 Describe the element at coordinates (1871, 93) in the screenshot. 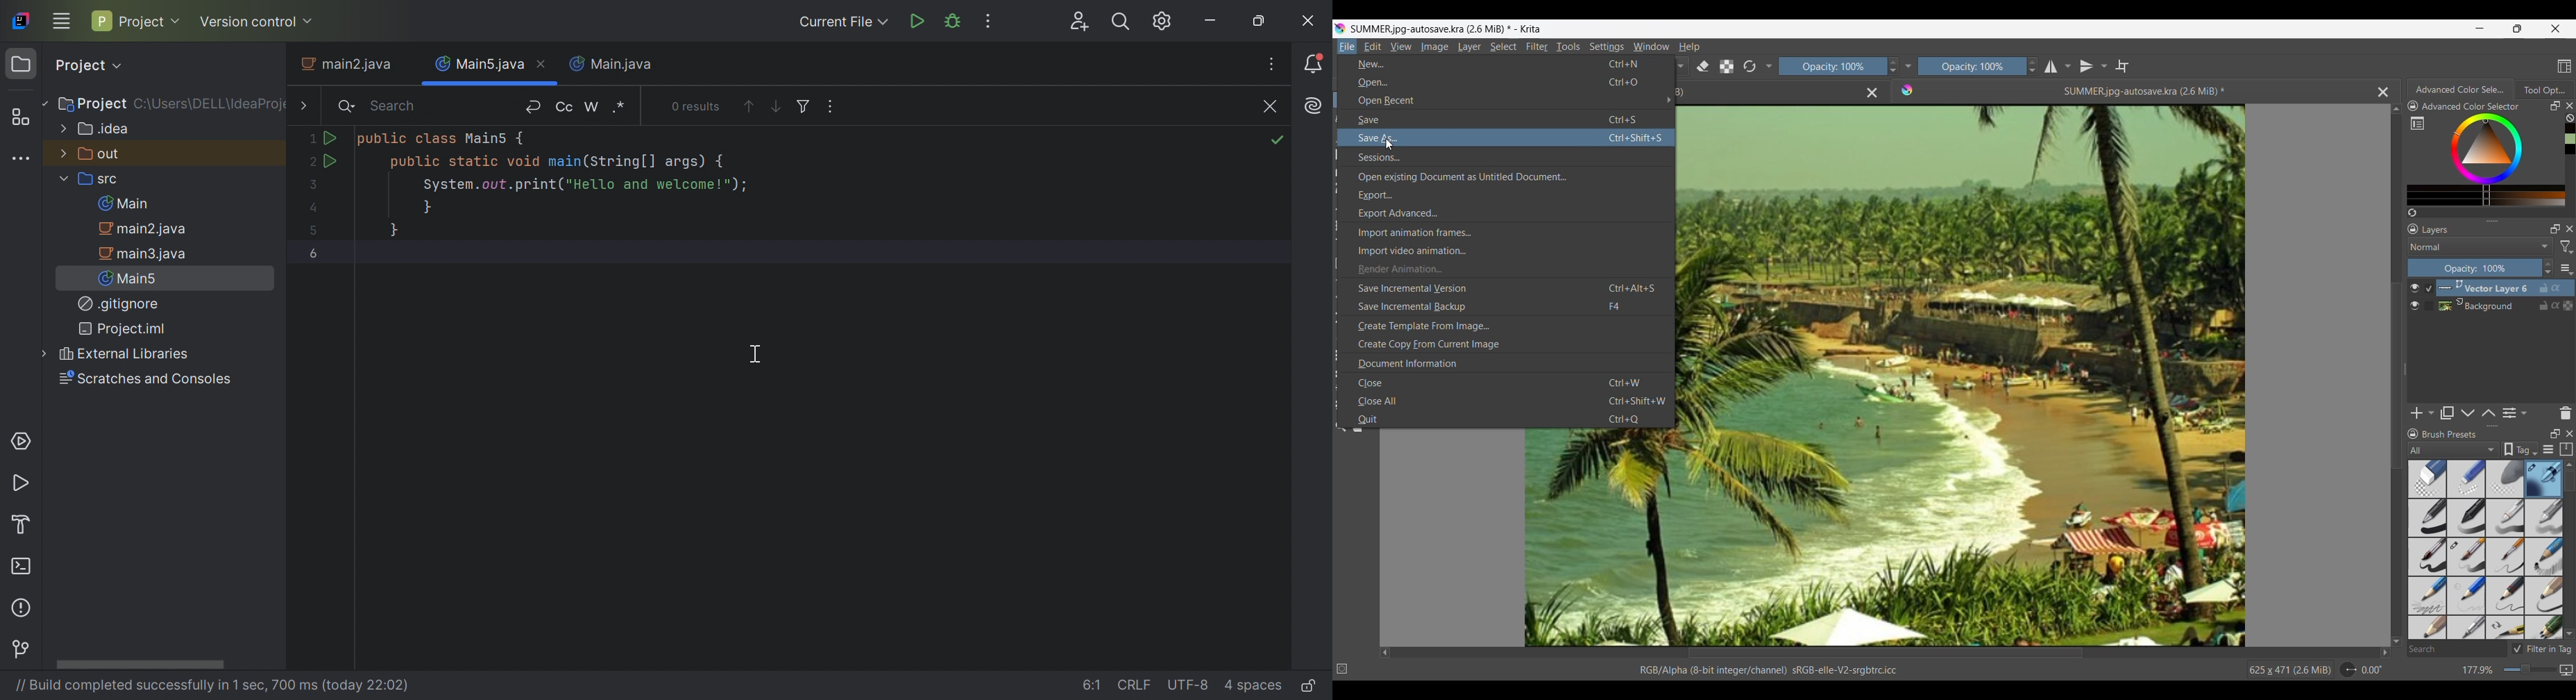

I see `Close` at that location.